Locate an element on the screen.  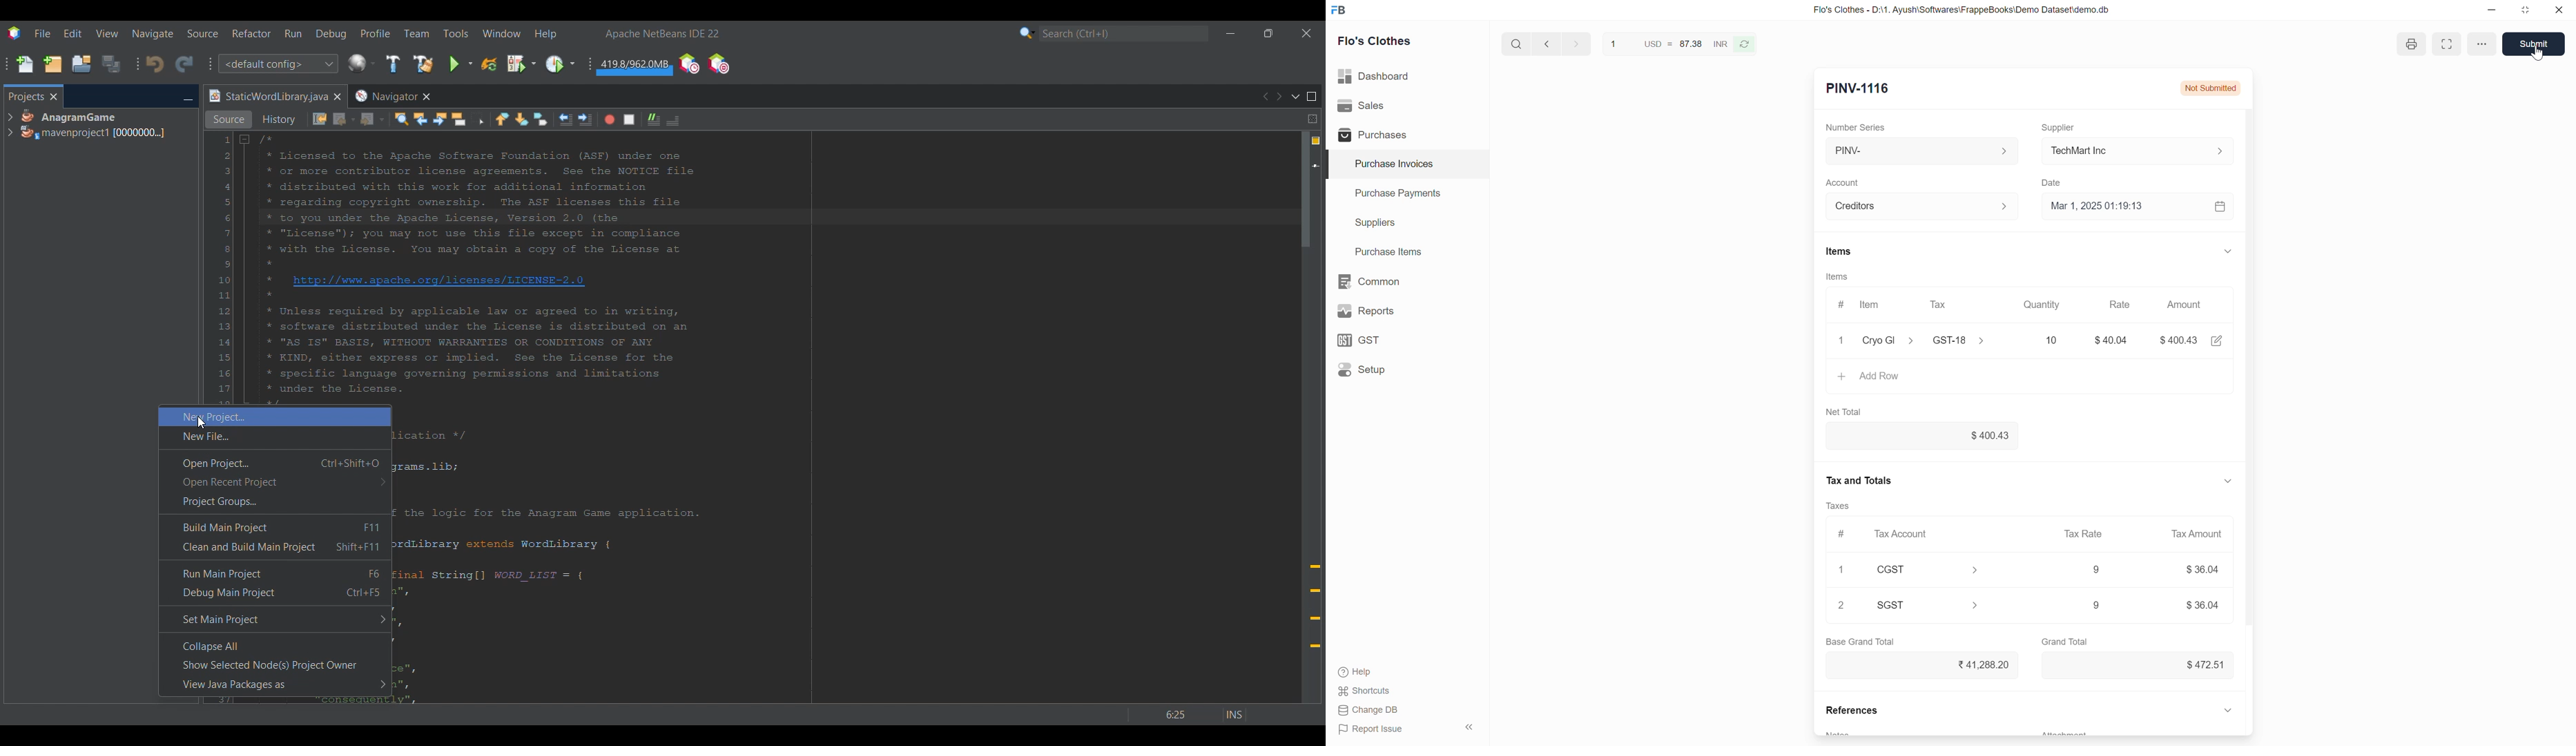
GST-18 is located at coordinates (1957, 340).